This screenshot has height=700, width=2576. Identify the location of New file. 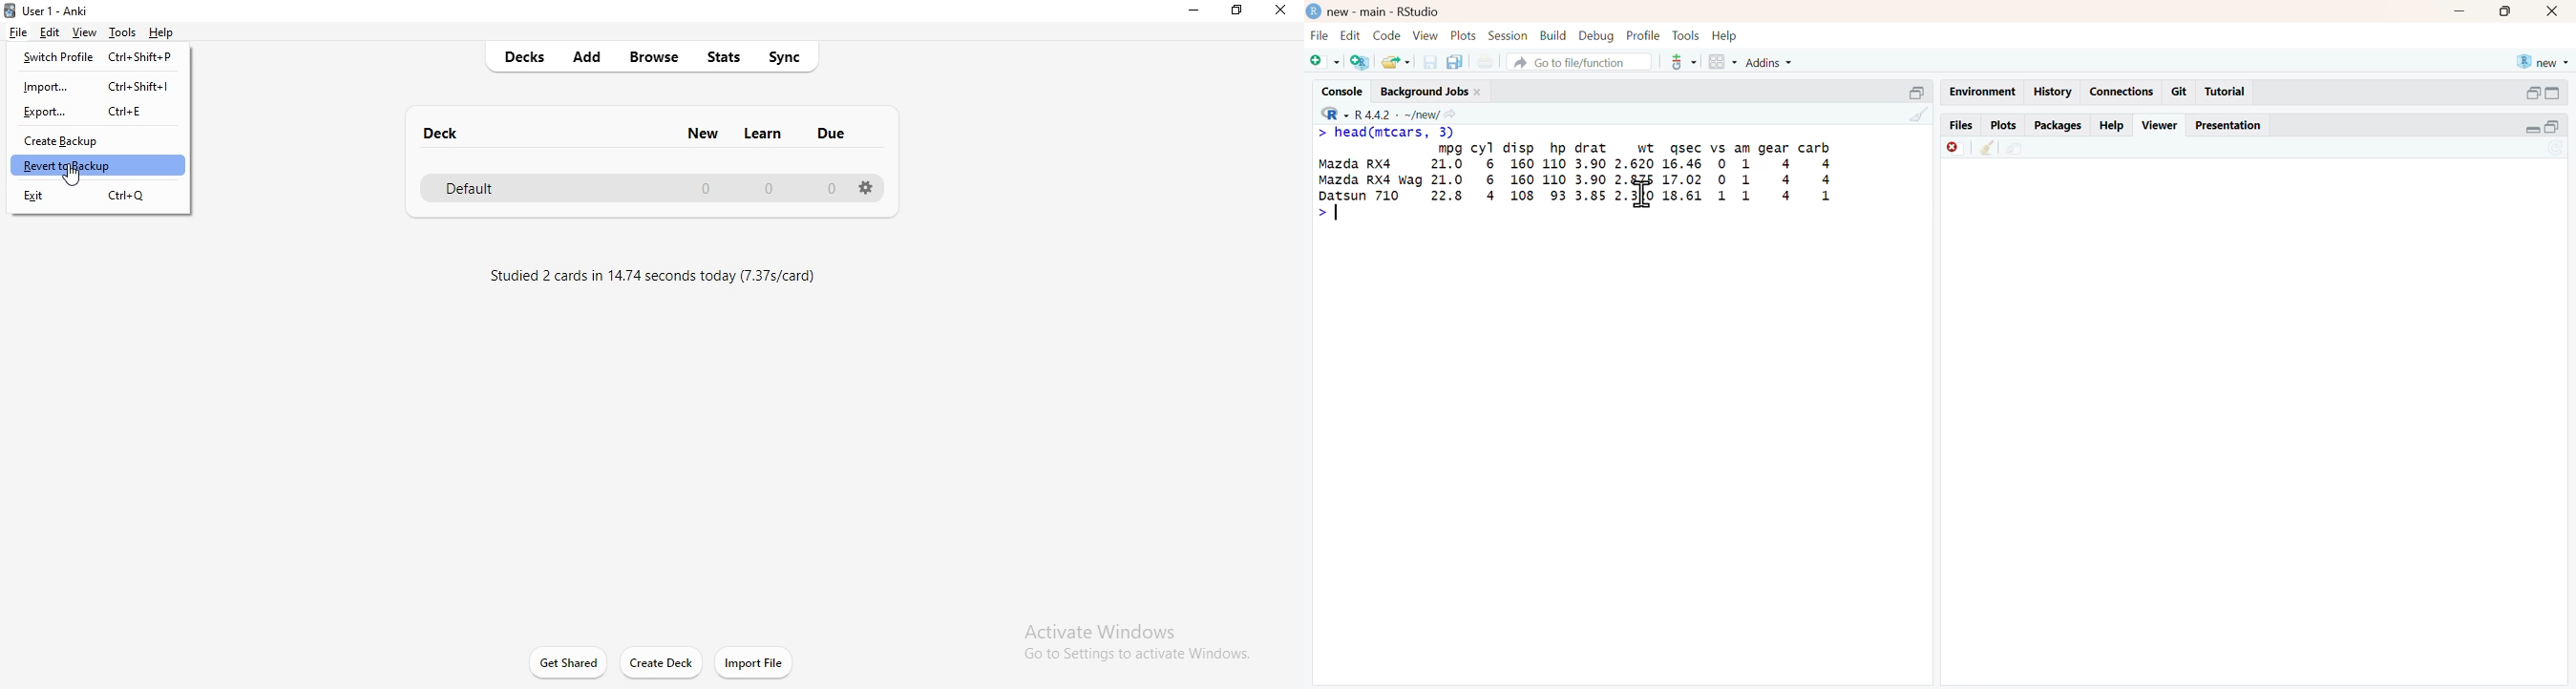
(1321, 59).